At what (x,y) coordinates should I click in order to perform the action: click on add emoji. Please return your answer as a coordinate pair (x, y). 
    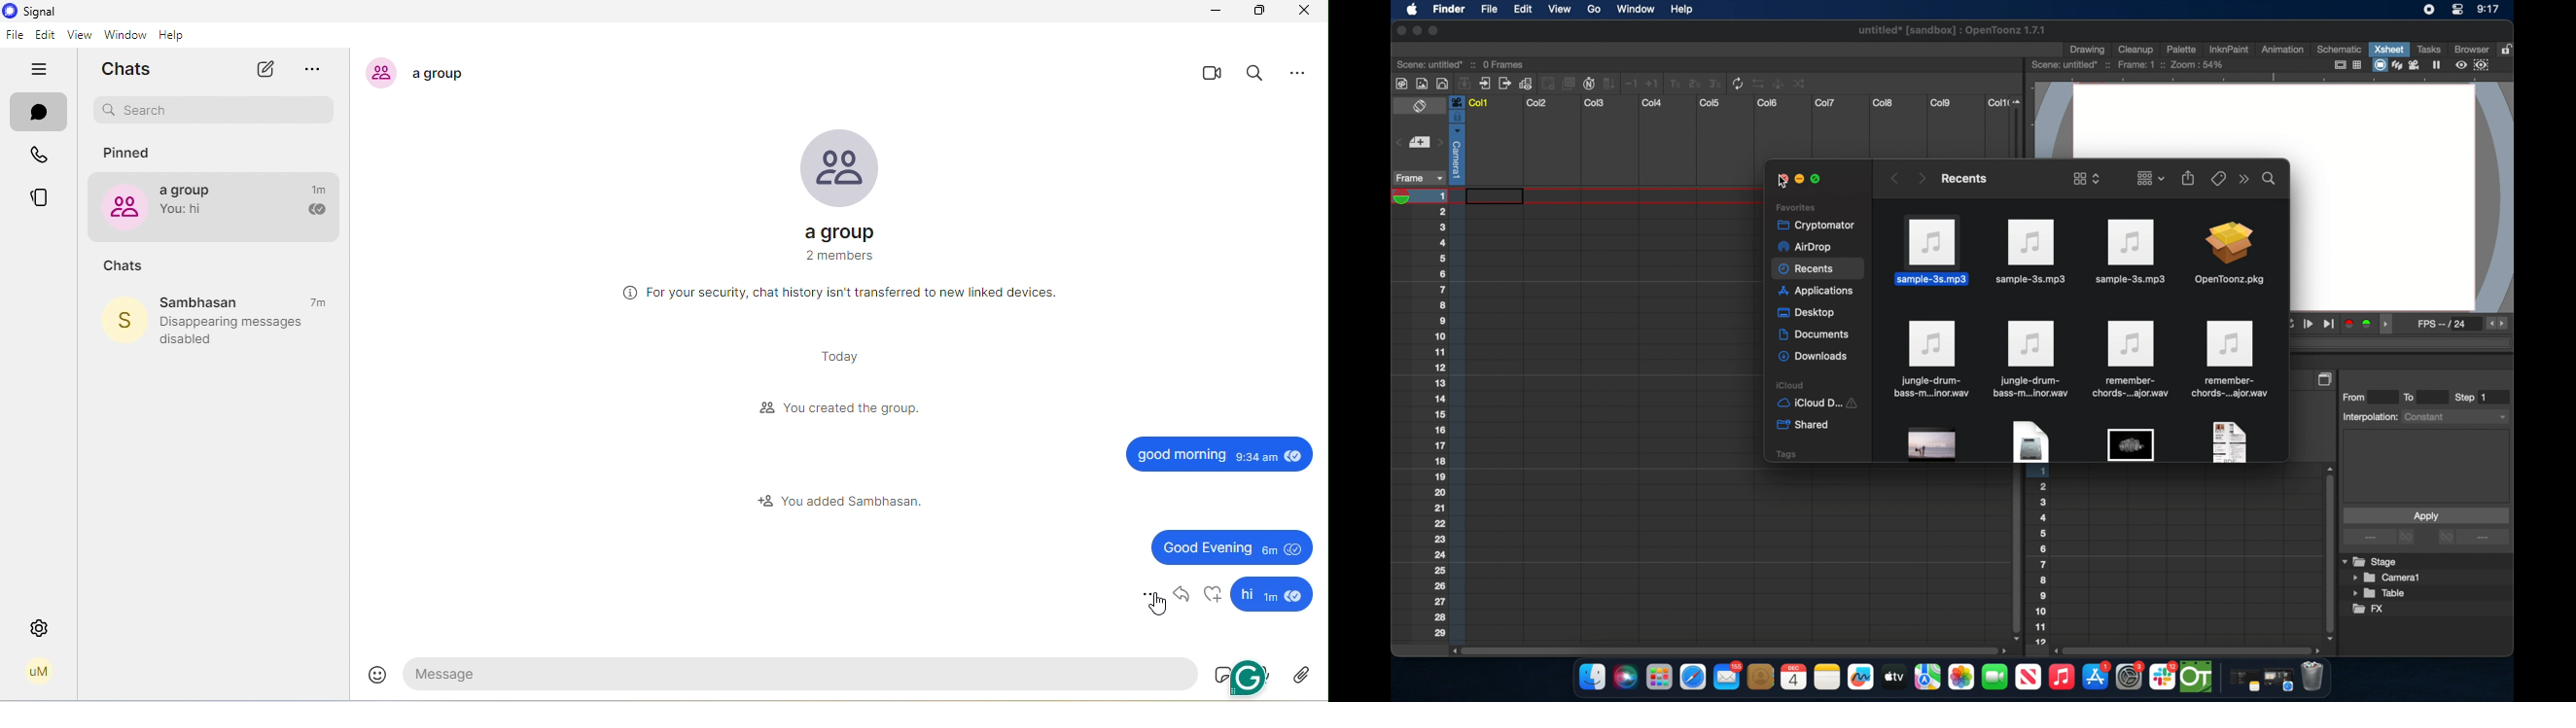
    Looking at the image, I should click on (1213, 593).